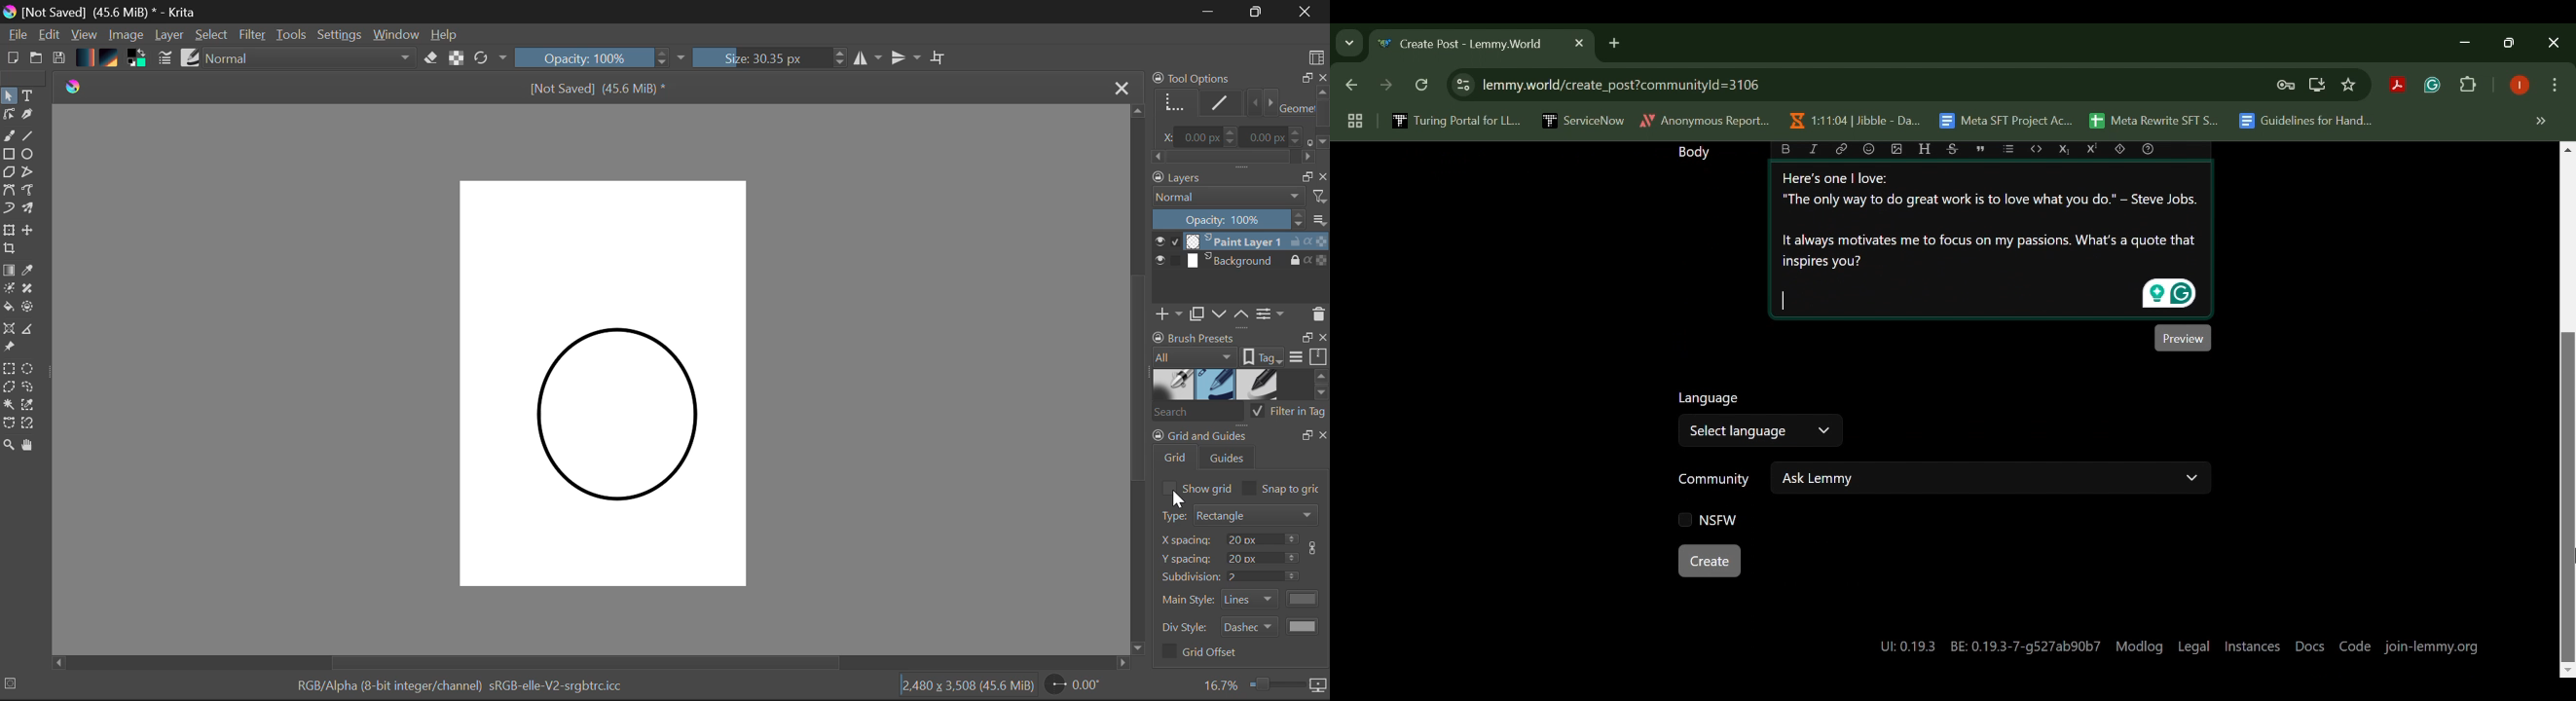 The height and width of the screenshot is (728, 2576). What do you see at coordinates (1238, 116) in the screenshot?
I see `Tool Options` at bounding box center [1238, 116].